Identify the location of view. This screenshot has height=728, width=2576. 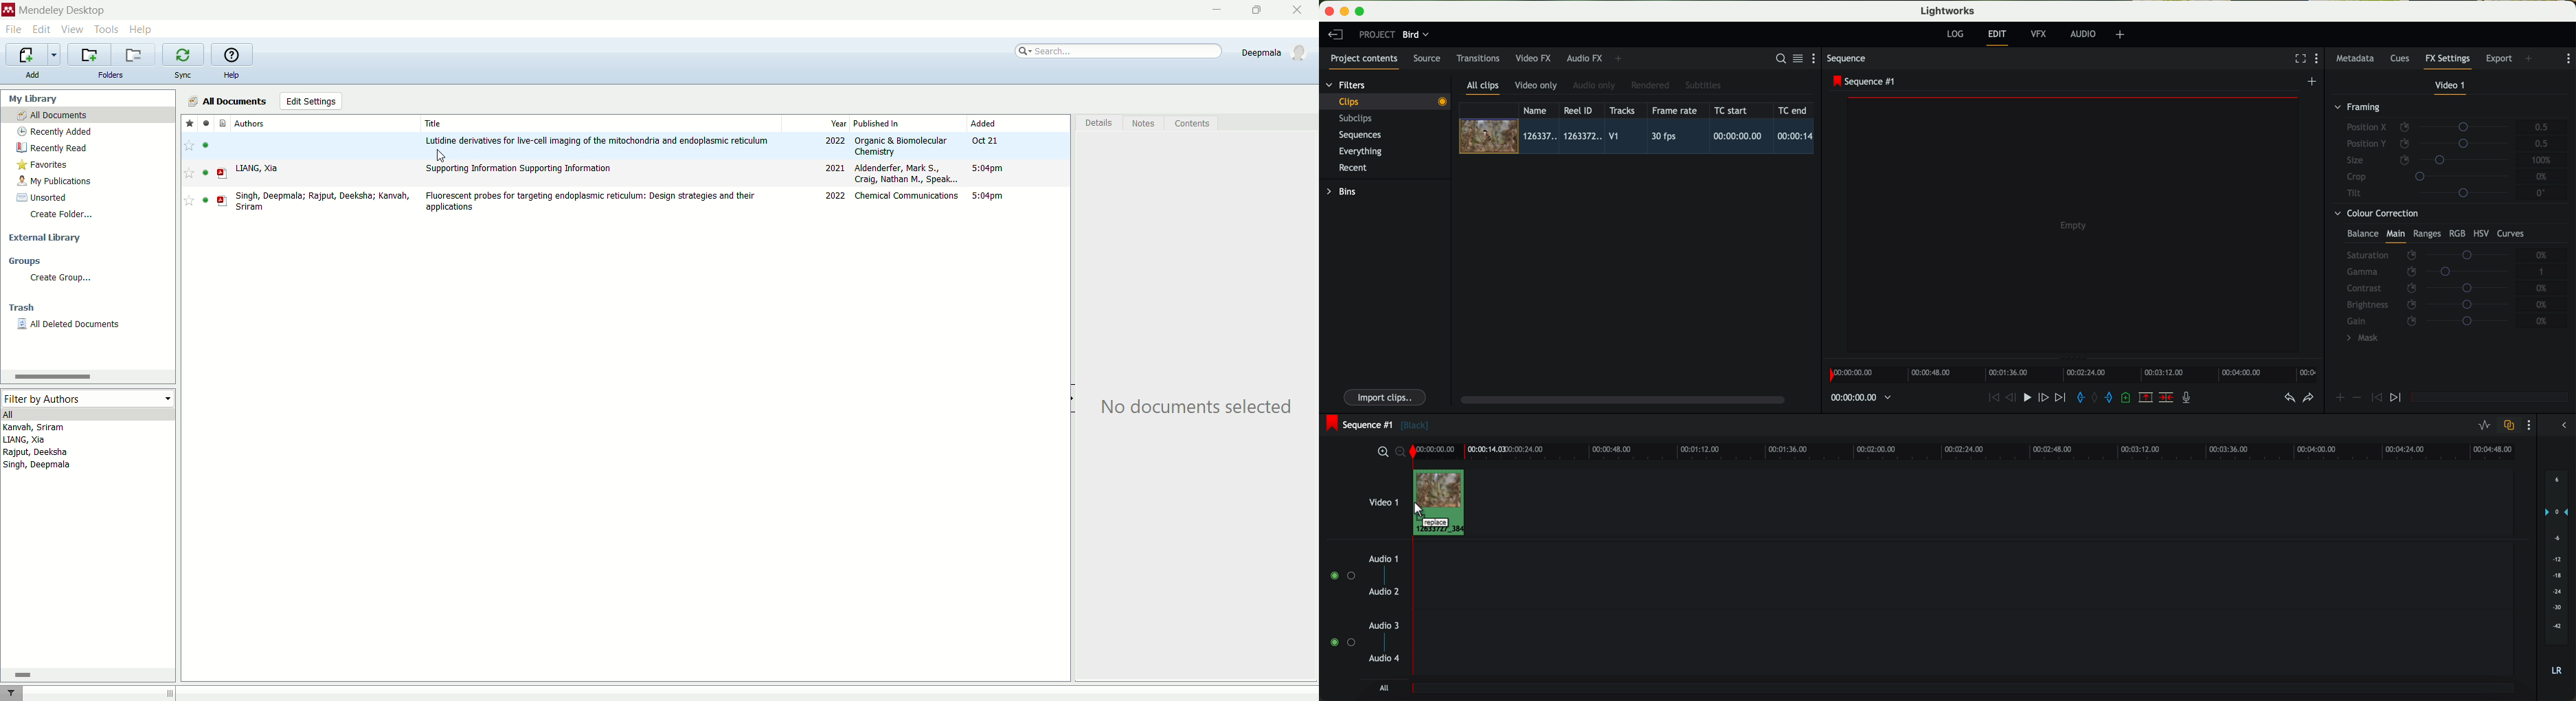
(74, 31).